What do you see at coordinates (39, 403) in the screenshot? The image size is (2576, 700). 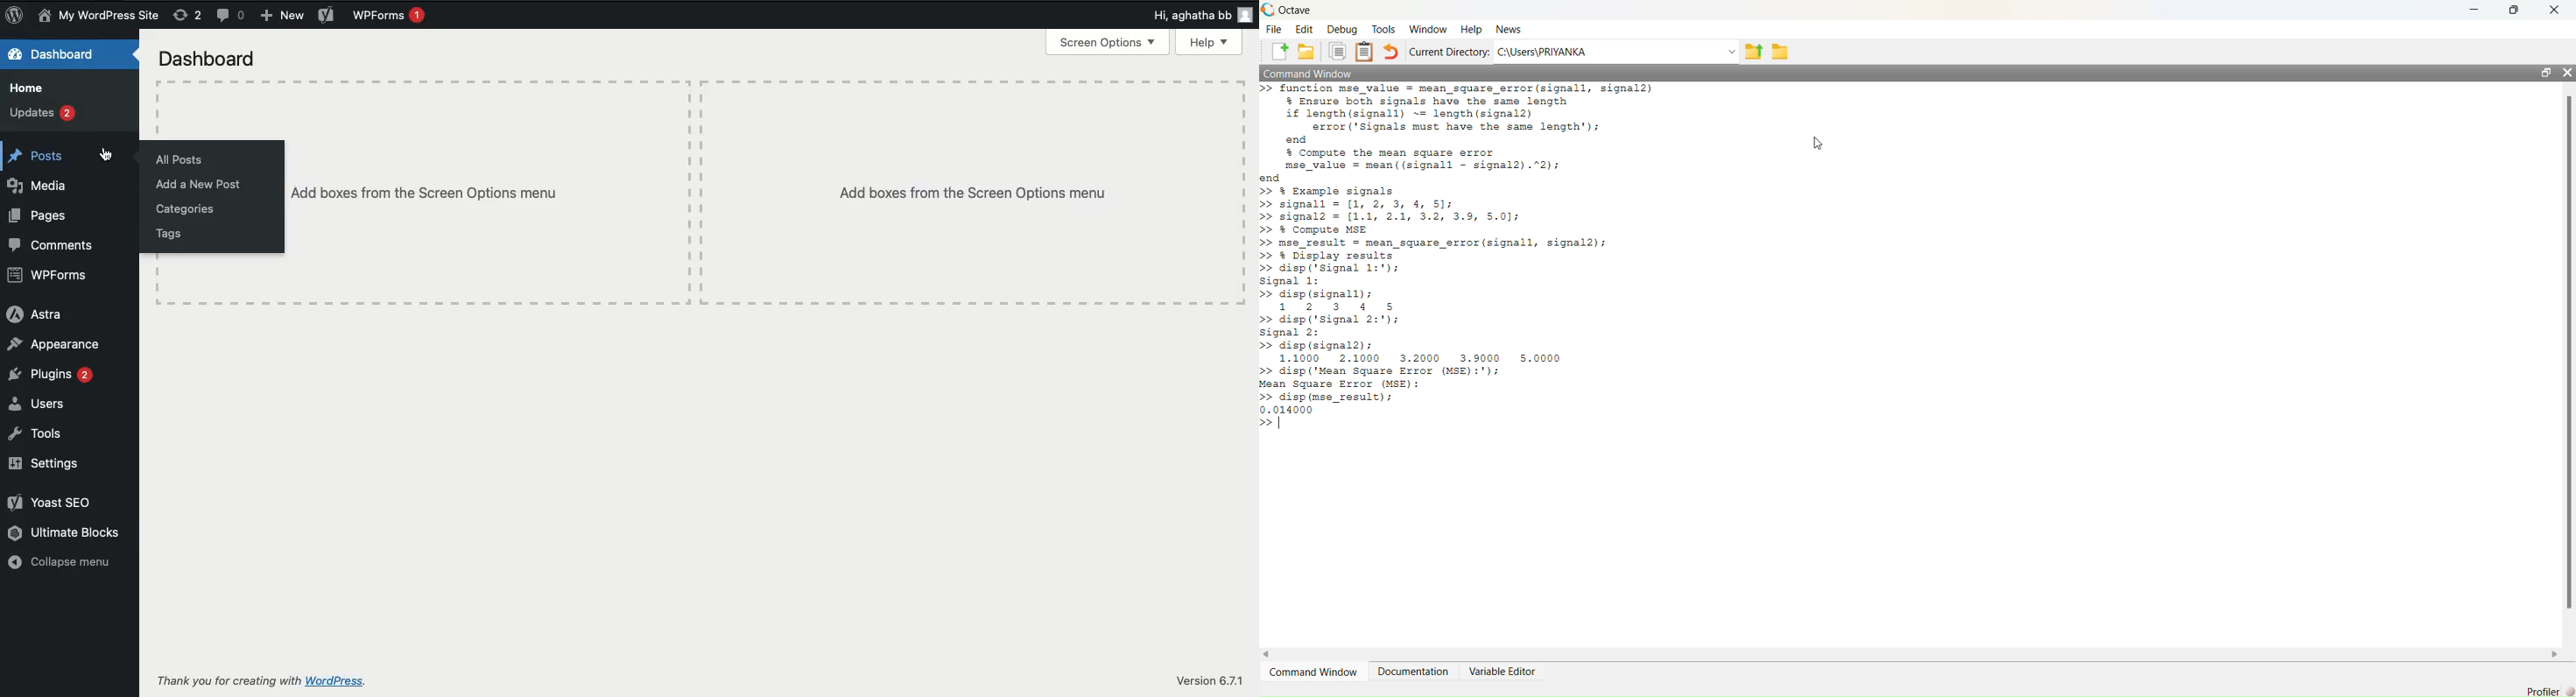 I see `Users` at bounding box center [39, 403].